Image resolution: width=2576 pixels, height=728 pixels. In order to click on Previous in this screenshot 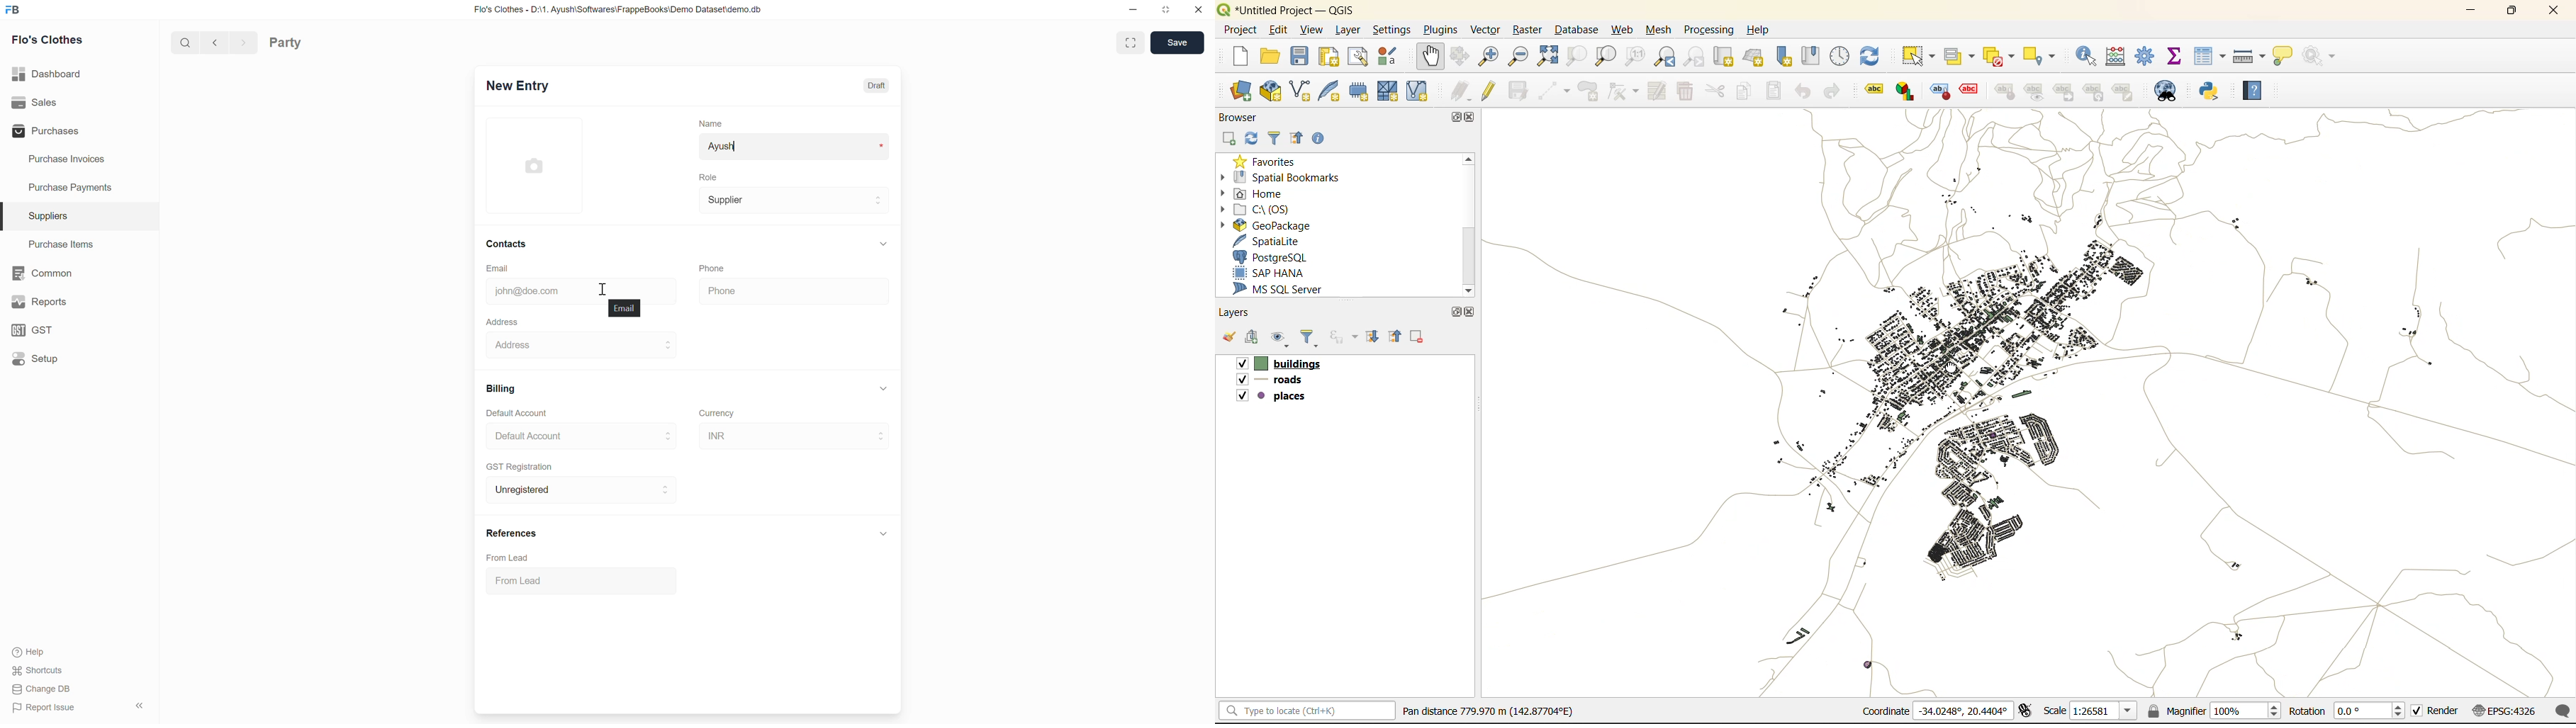, I will do `click(215, 42)`.